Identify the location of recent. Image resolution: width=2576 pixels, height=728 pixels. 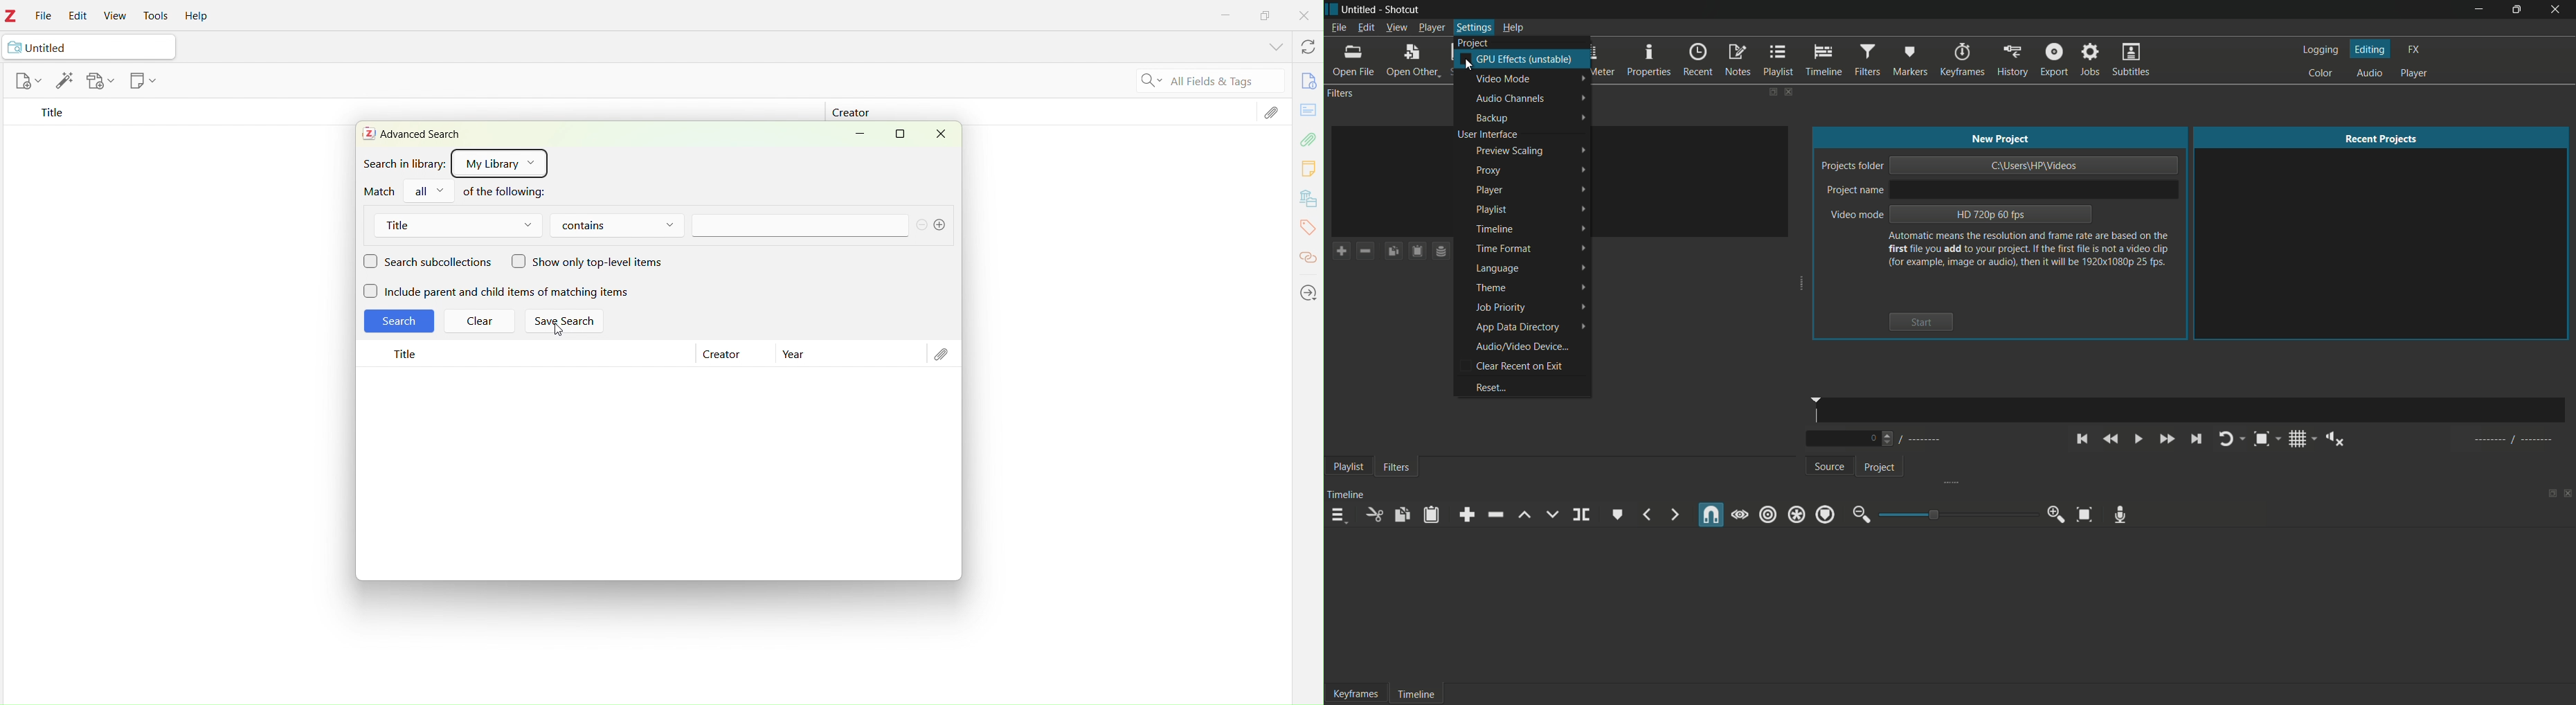
(1700, 60).